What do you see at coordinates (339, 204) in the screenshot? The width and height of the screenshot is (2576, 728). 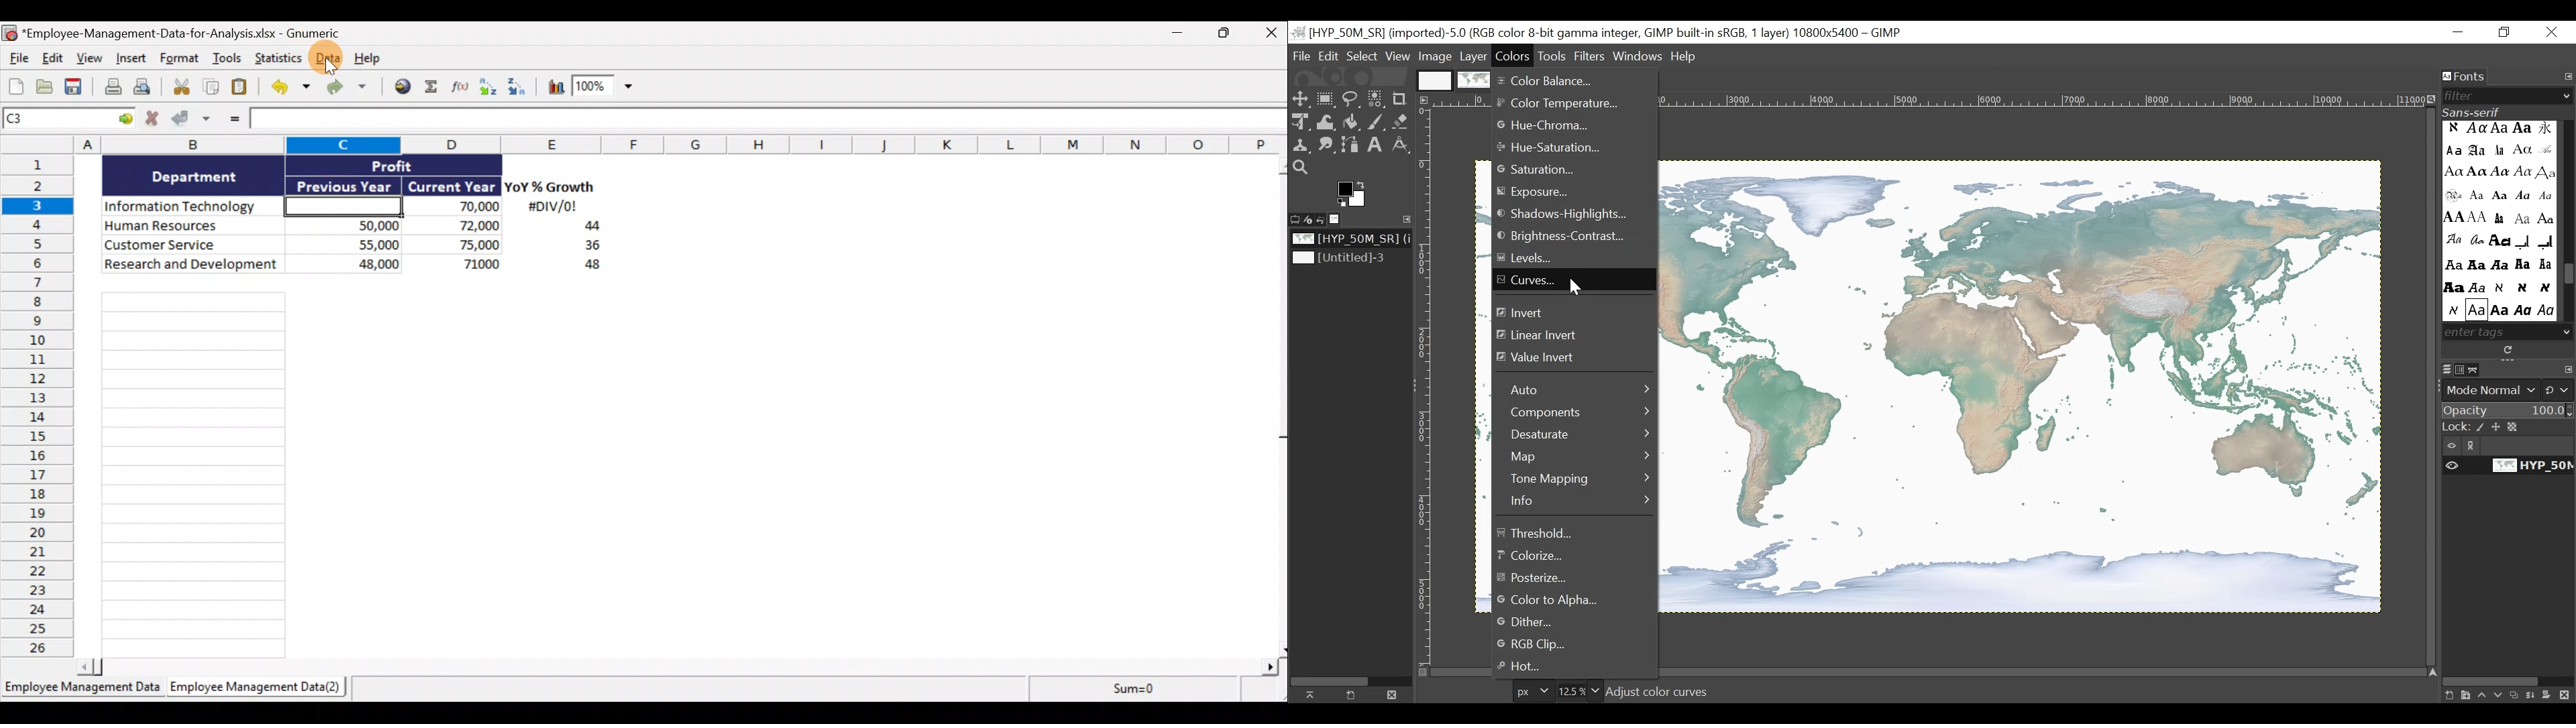 I see `Cell C3` at bounding box center [339, 204].